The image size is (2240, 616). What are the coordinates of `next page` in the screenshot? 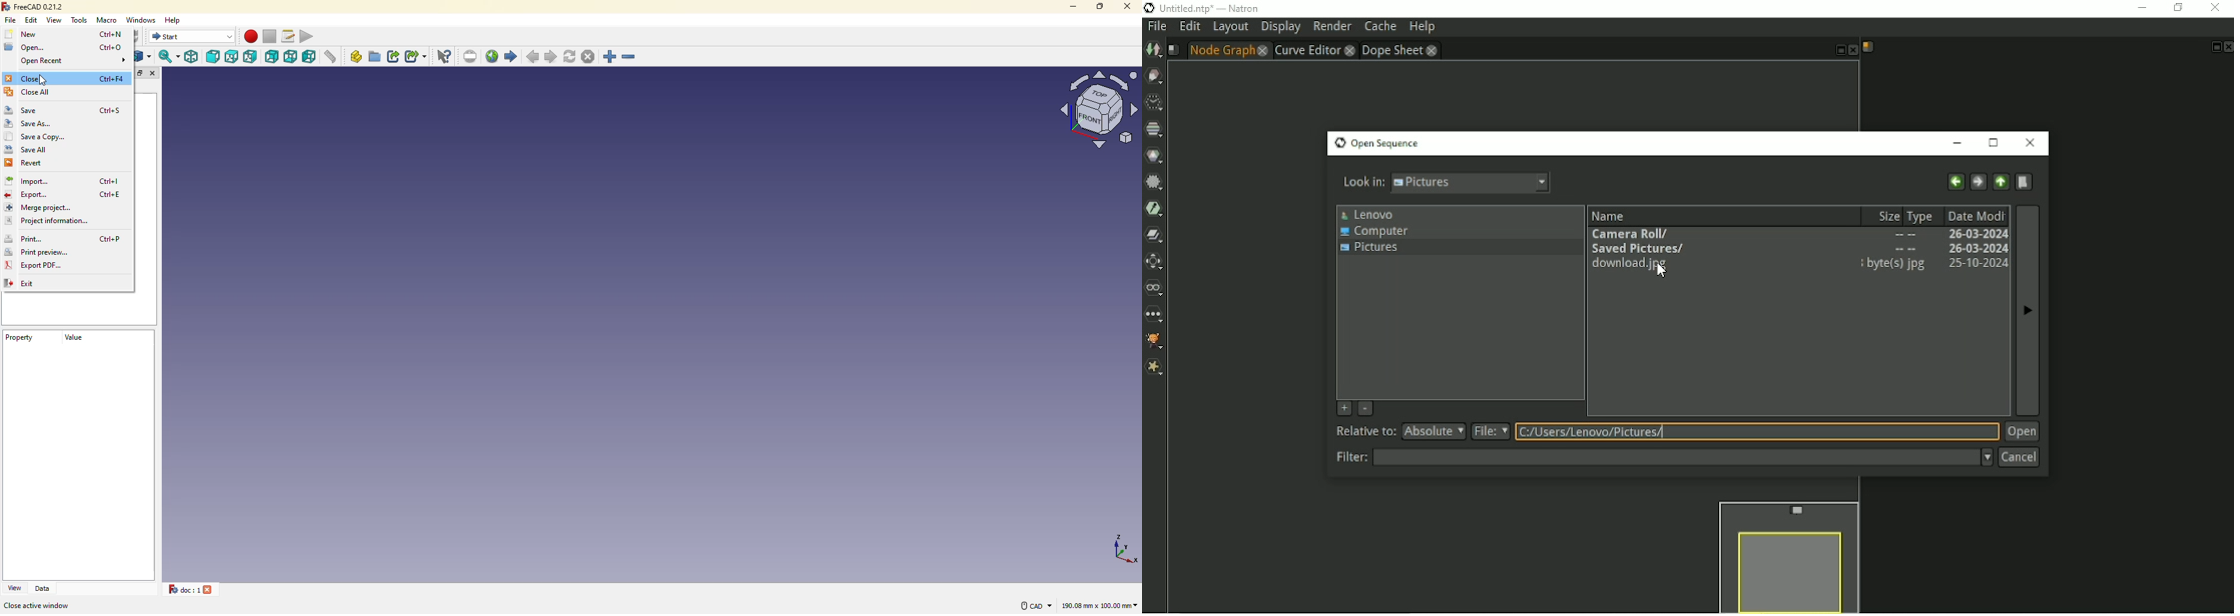 It's located at (552, 57).